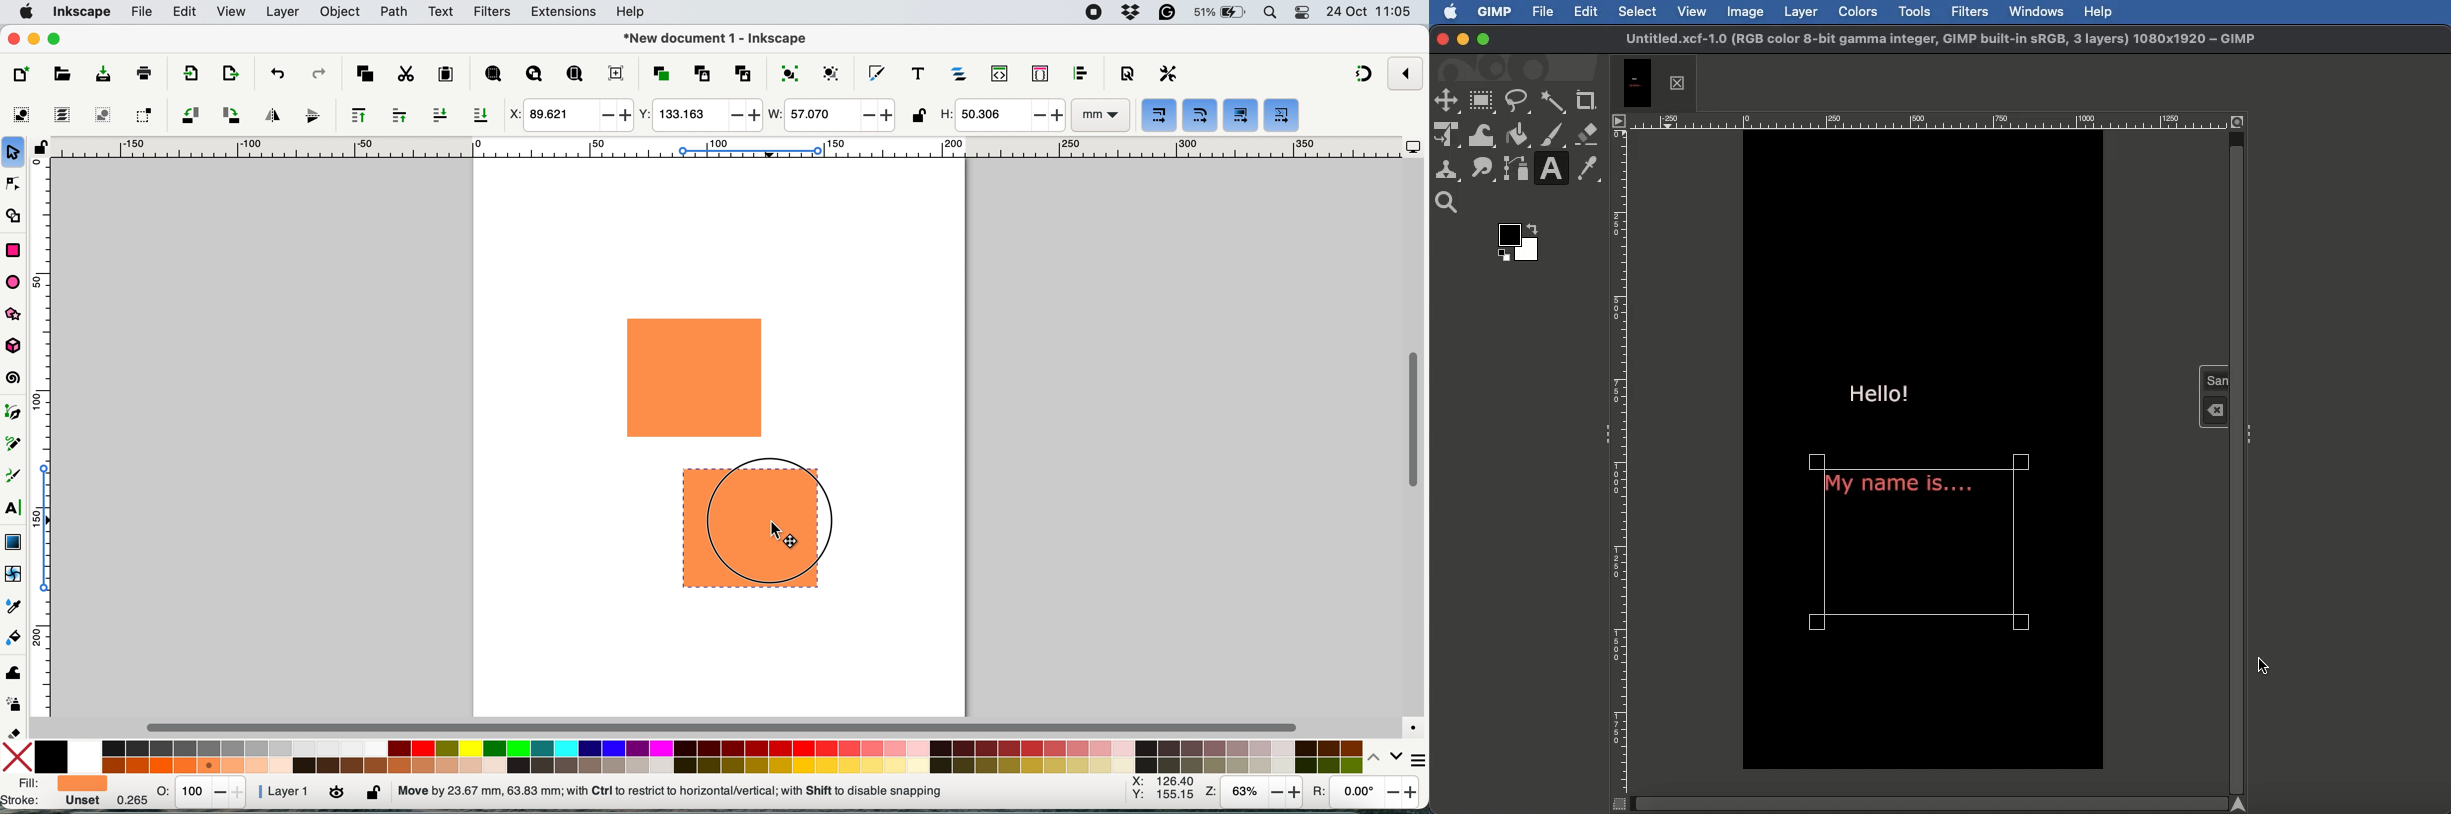 This screenshot has height=840, width=2464. I want to click on document name, so click(715, 39).